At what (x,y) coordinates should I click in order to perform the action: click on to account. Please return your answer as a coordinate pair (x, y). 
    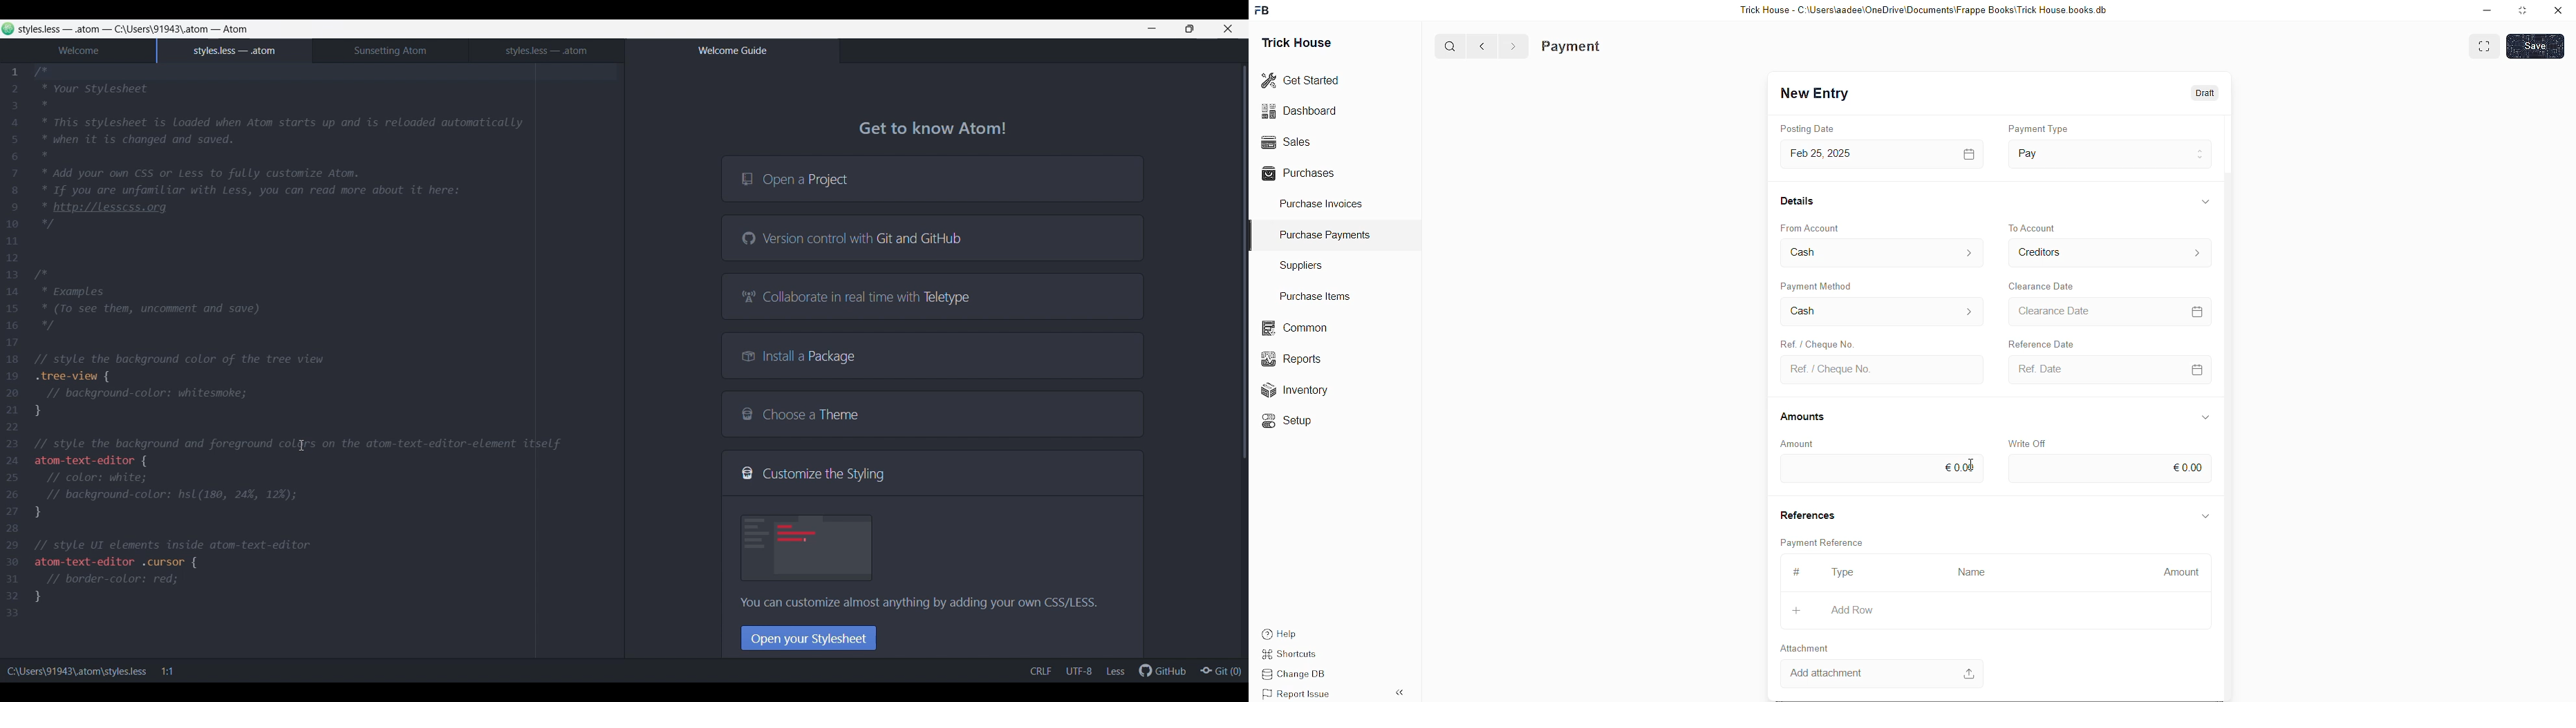
    Looking at the image, I should click on (2037, 226).